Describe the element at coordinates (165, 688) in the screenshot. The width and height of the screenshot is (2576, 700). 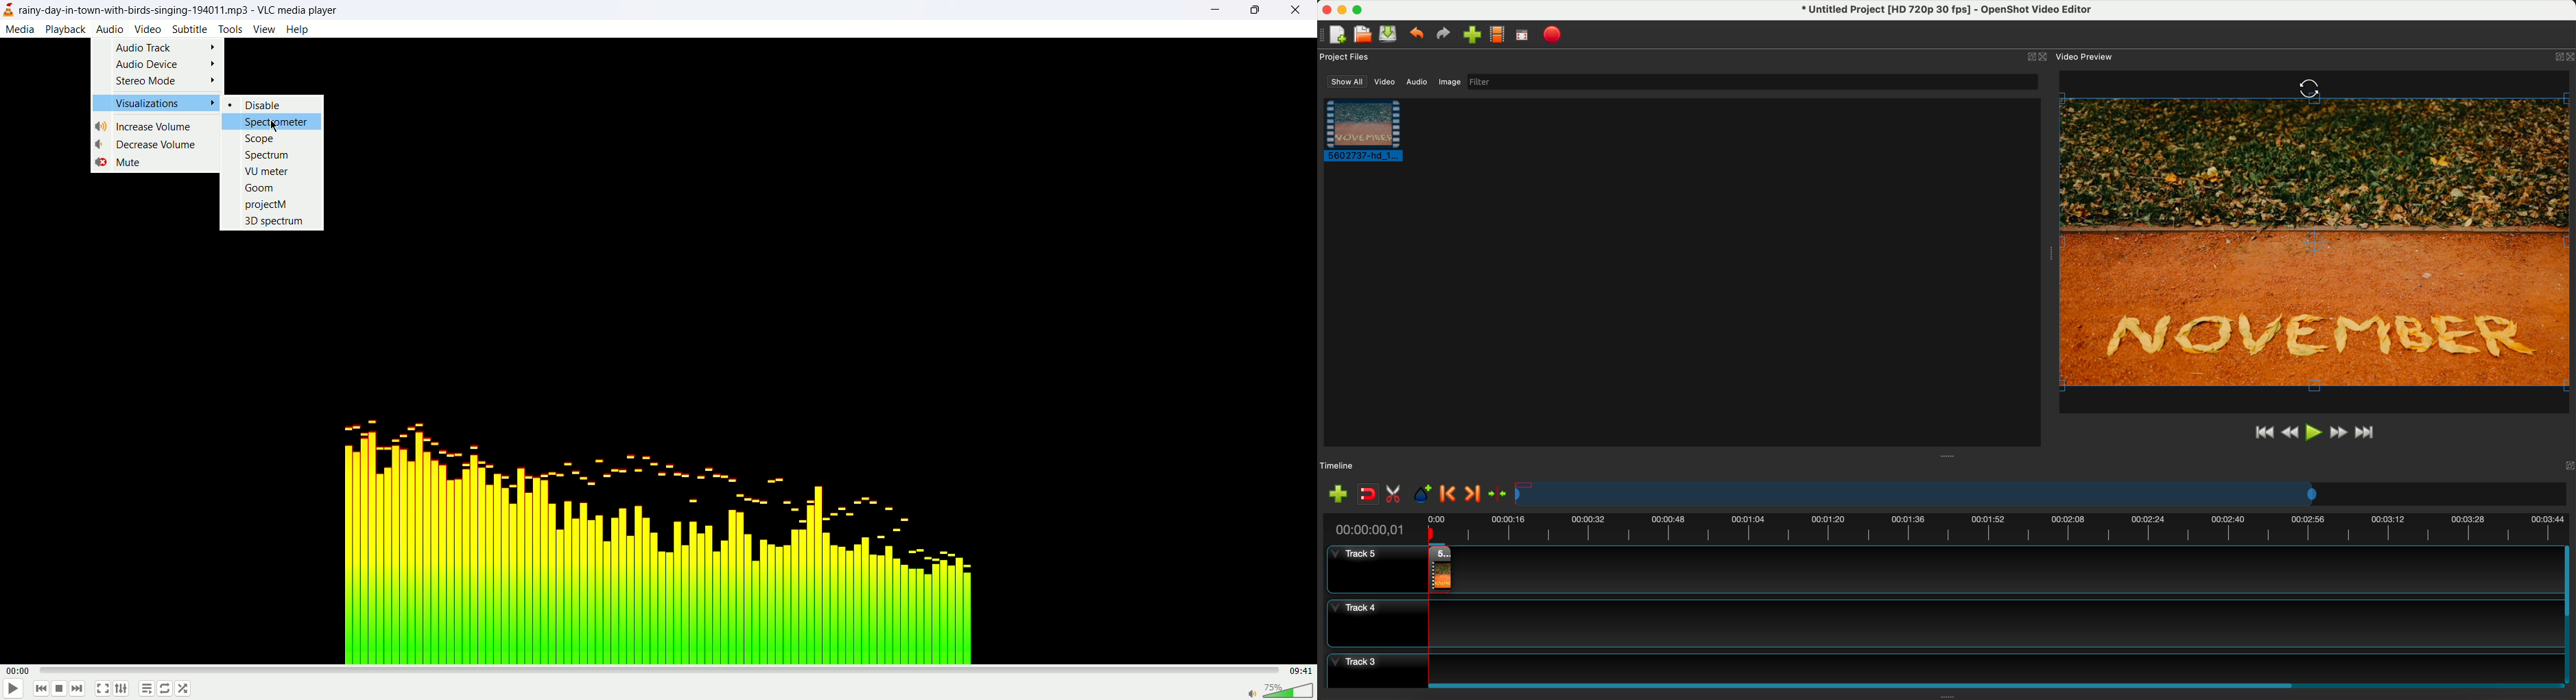
I see `loop` at that location.